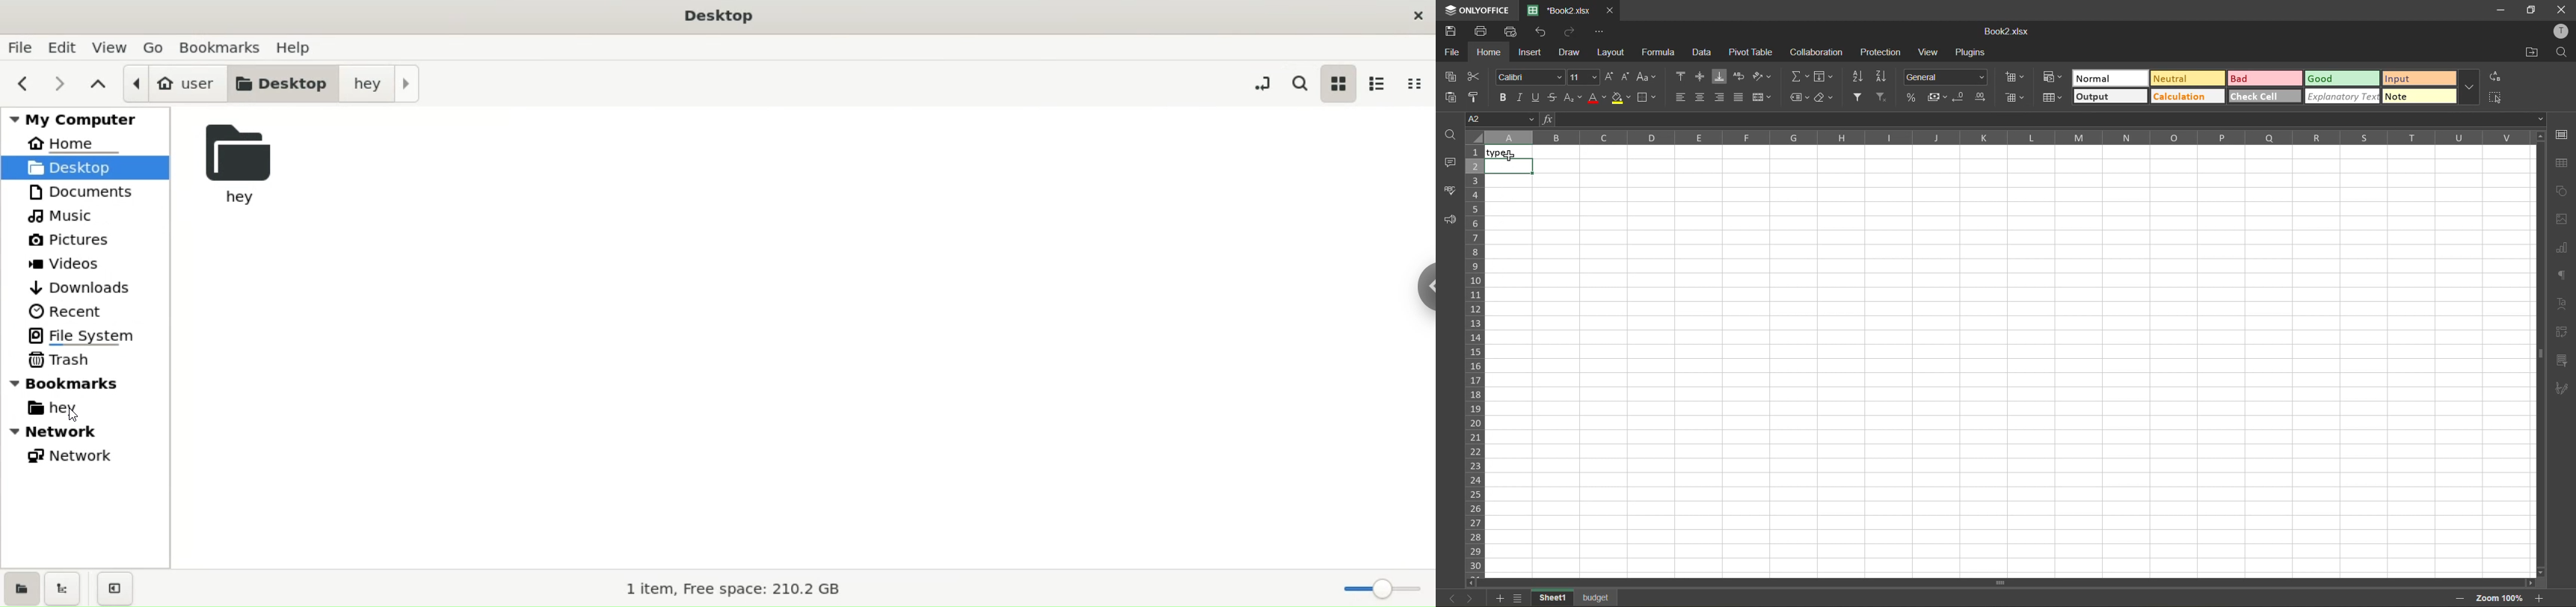 This screenshot has width=2576, height=616. What do you see at coordinates (1722, 76) in the screenshot?
I see `align bottom` at bounding box center [1722, 76].